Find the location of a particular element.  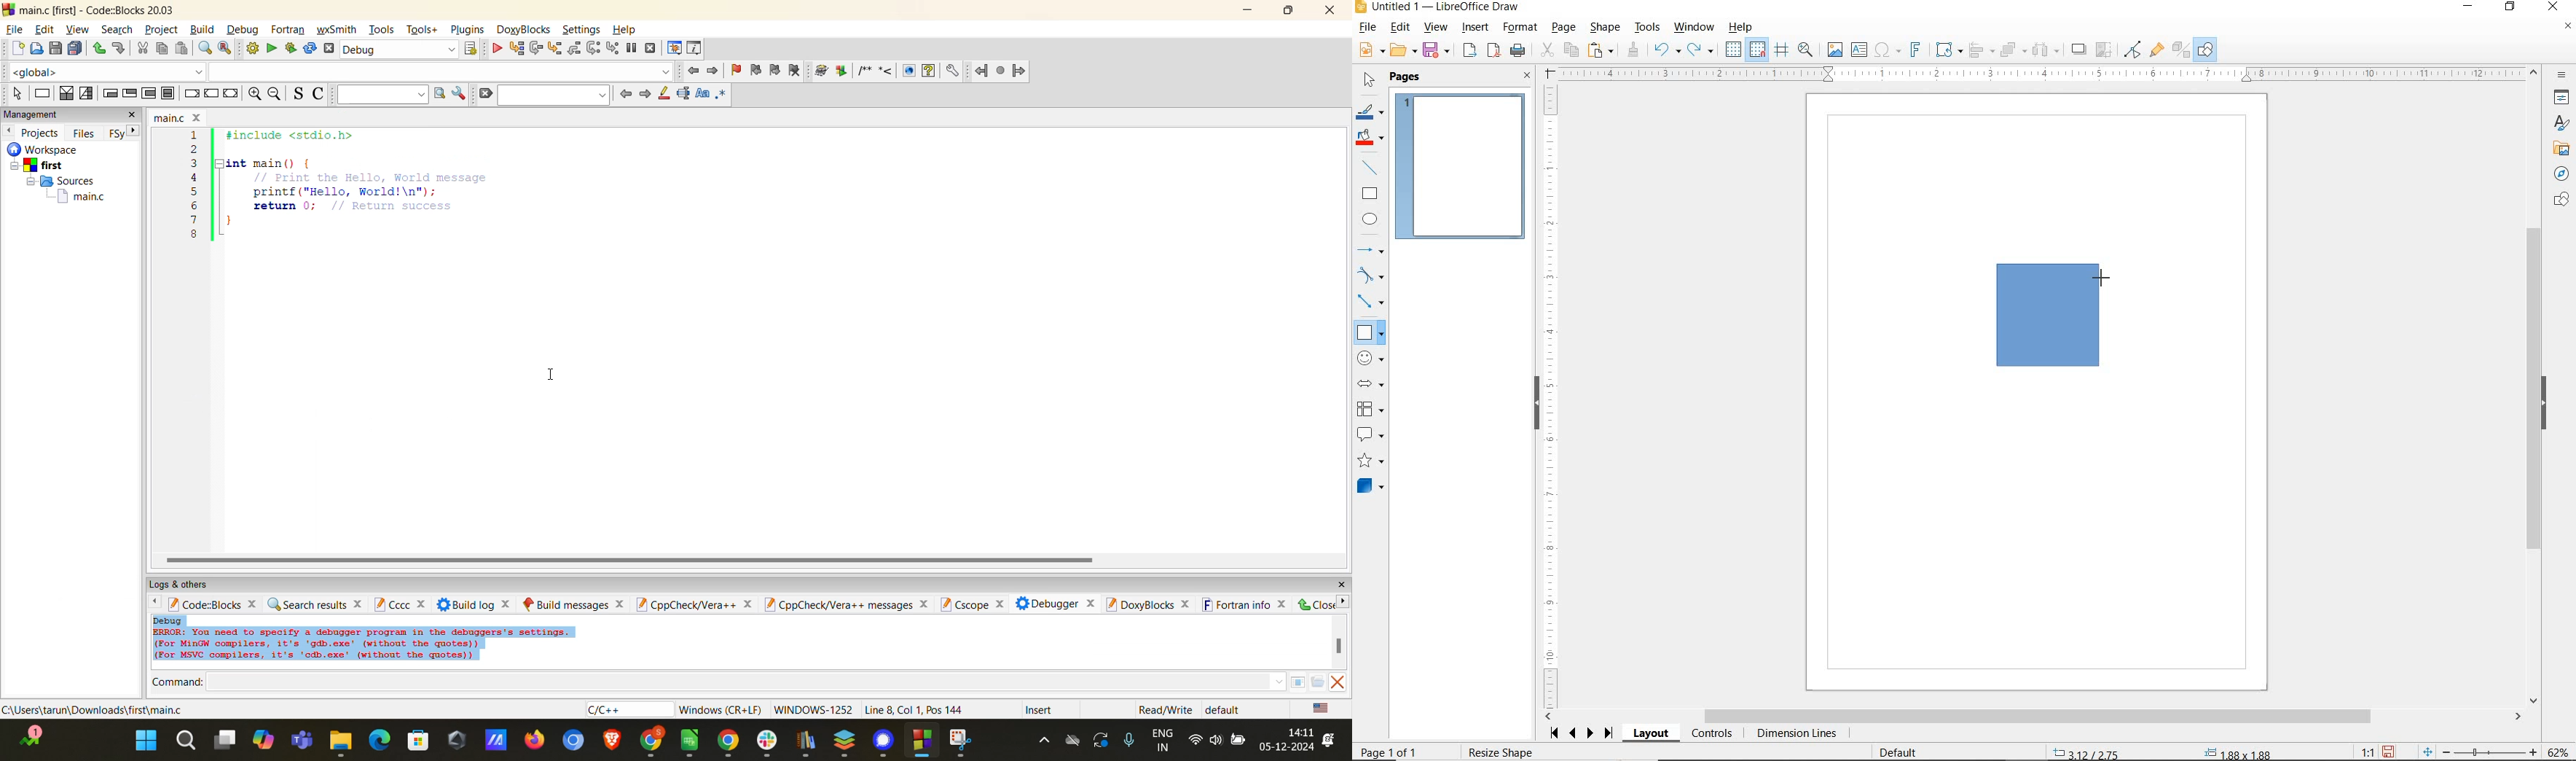

brave is located at coordinates (613, 737).